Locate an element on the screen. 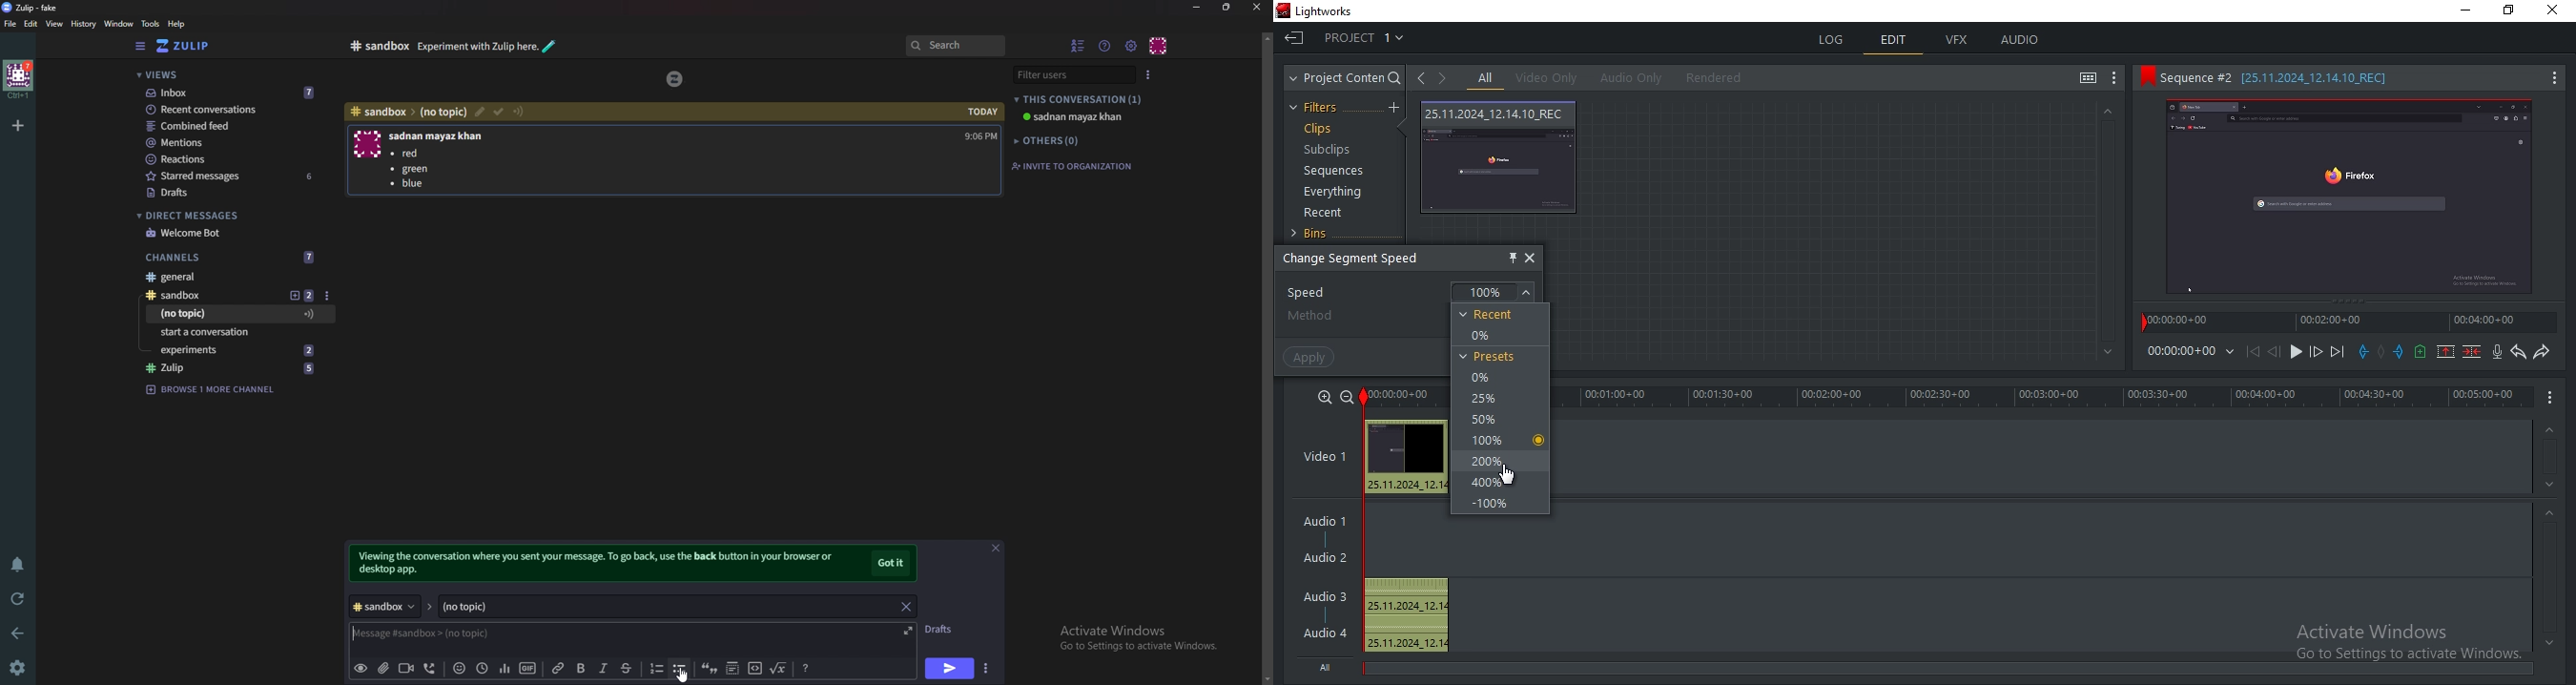  Spoiler is located at coordinates (734, 667).